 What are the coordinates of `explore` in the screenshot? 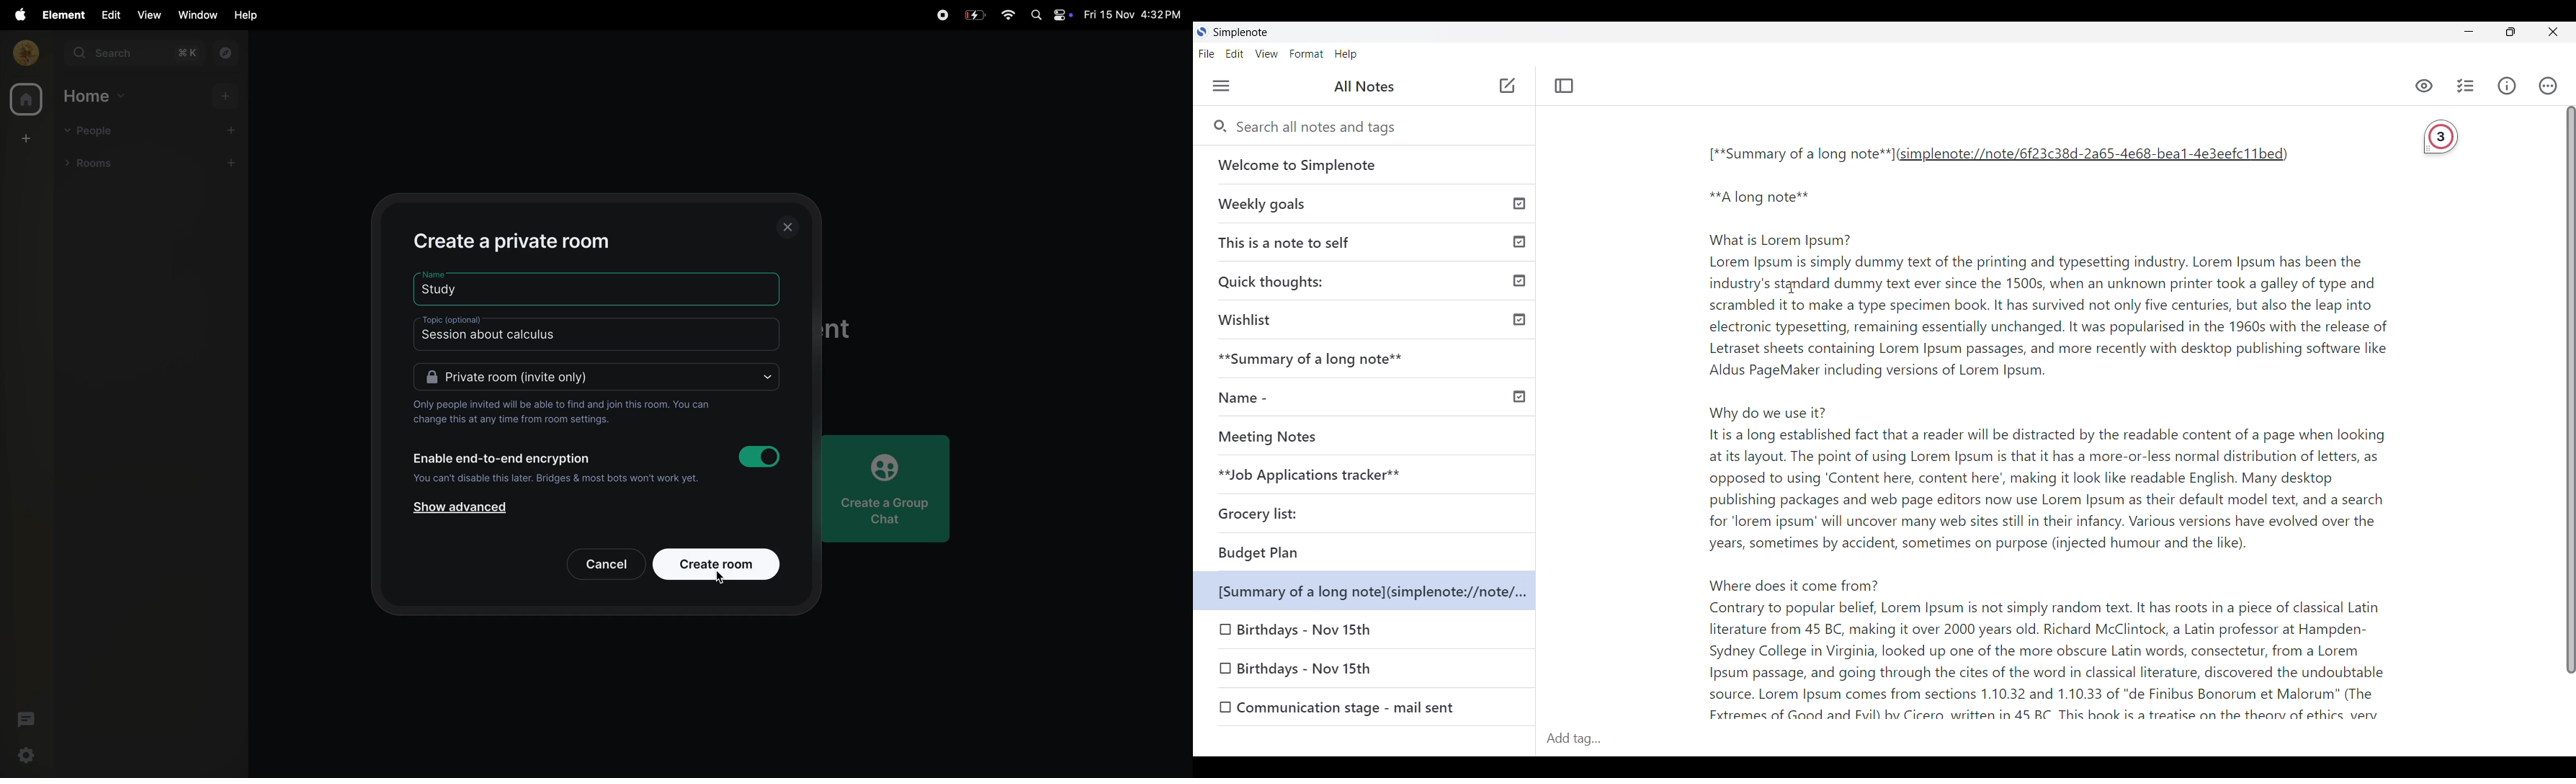 It's located at (227, 54).